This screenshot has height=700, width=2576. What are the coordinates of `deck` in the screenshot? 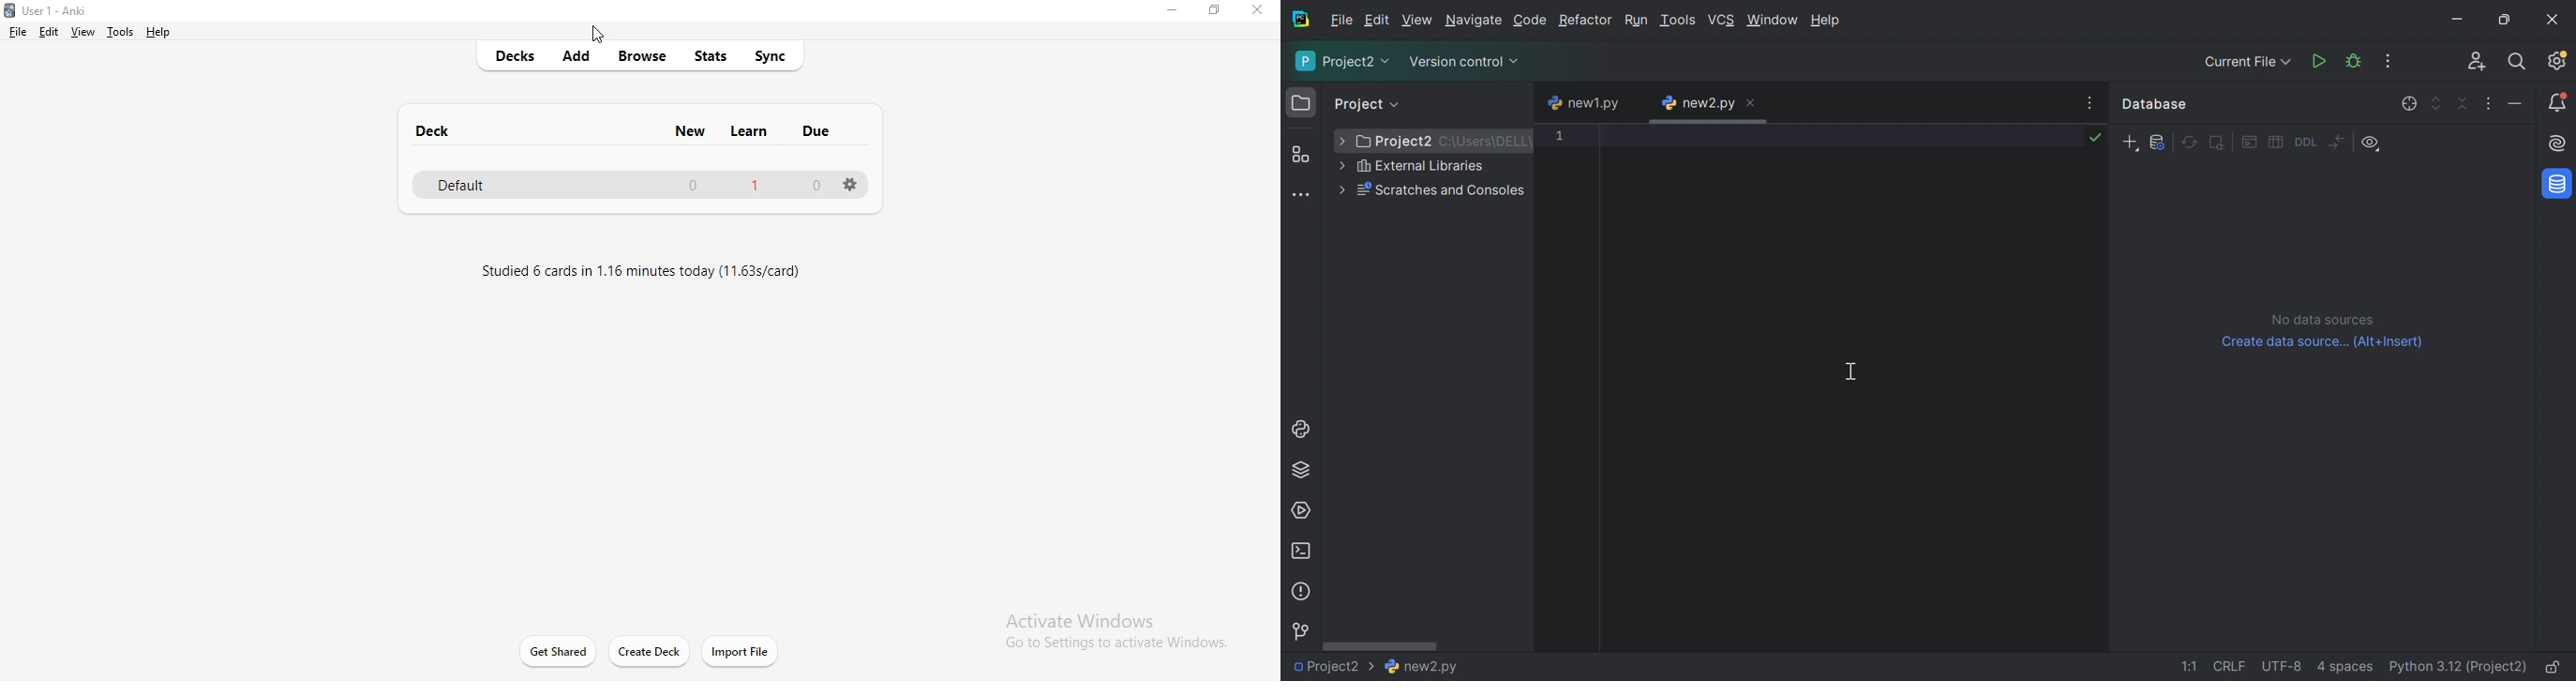 It's located at (437, 130).